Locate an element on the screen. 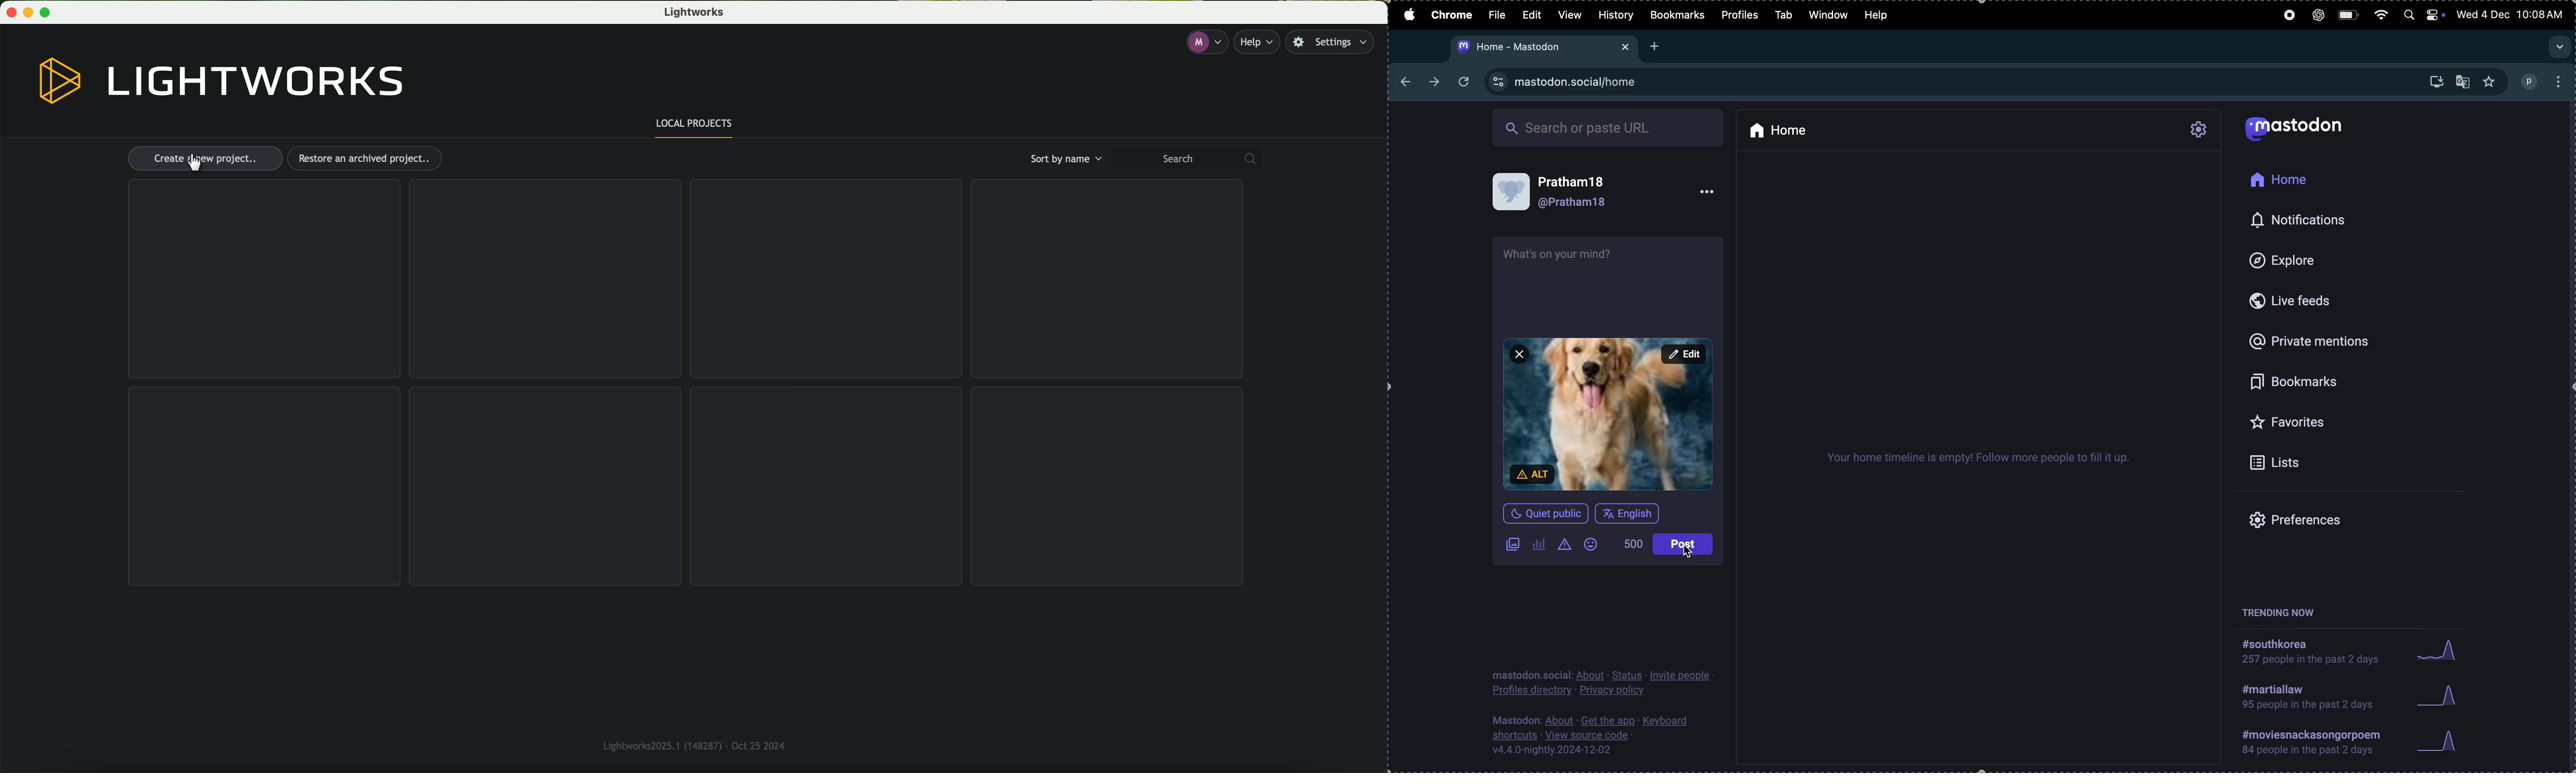 The image size is (2576, 784). Bookmarks is located at coordinates (1677, 15).